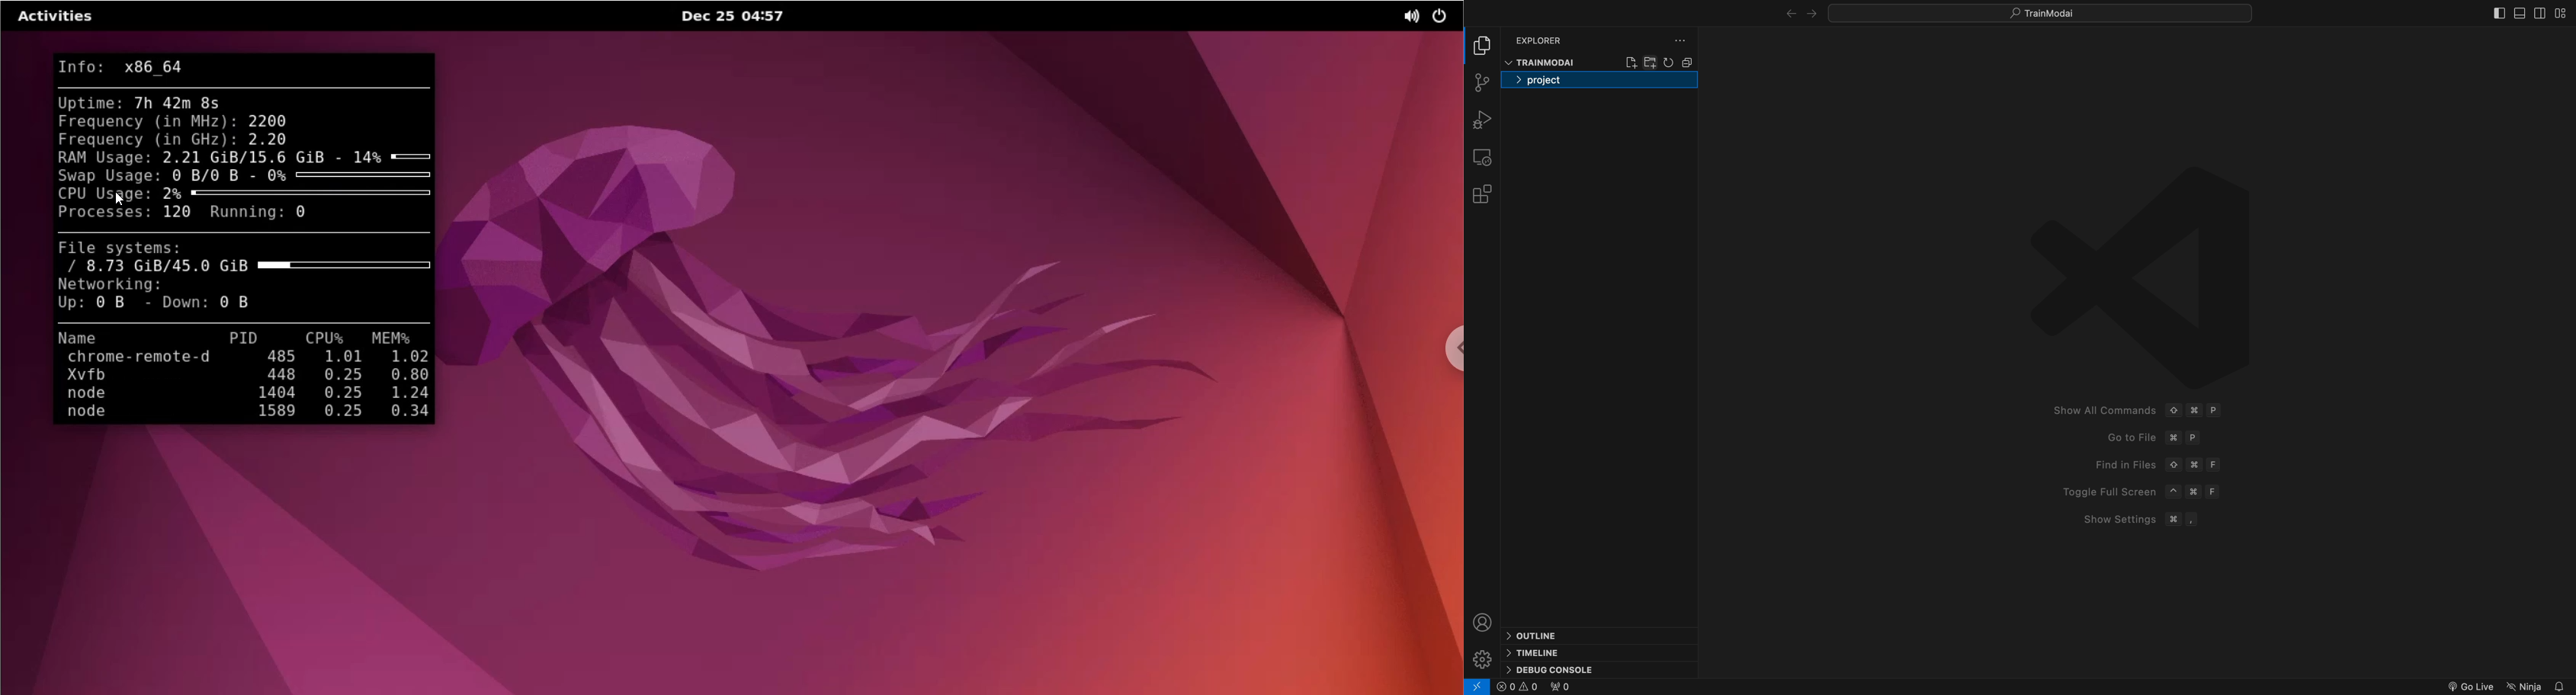 Image resolution: width=2576 pixels, height=700 pixels. What do you see at coordinates (2042, 14) in the screenshot?
I see `Quick open` at bounding box center [2042, 14].